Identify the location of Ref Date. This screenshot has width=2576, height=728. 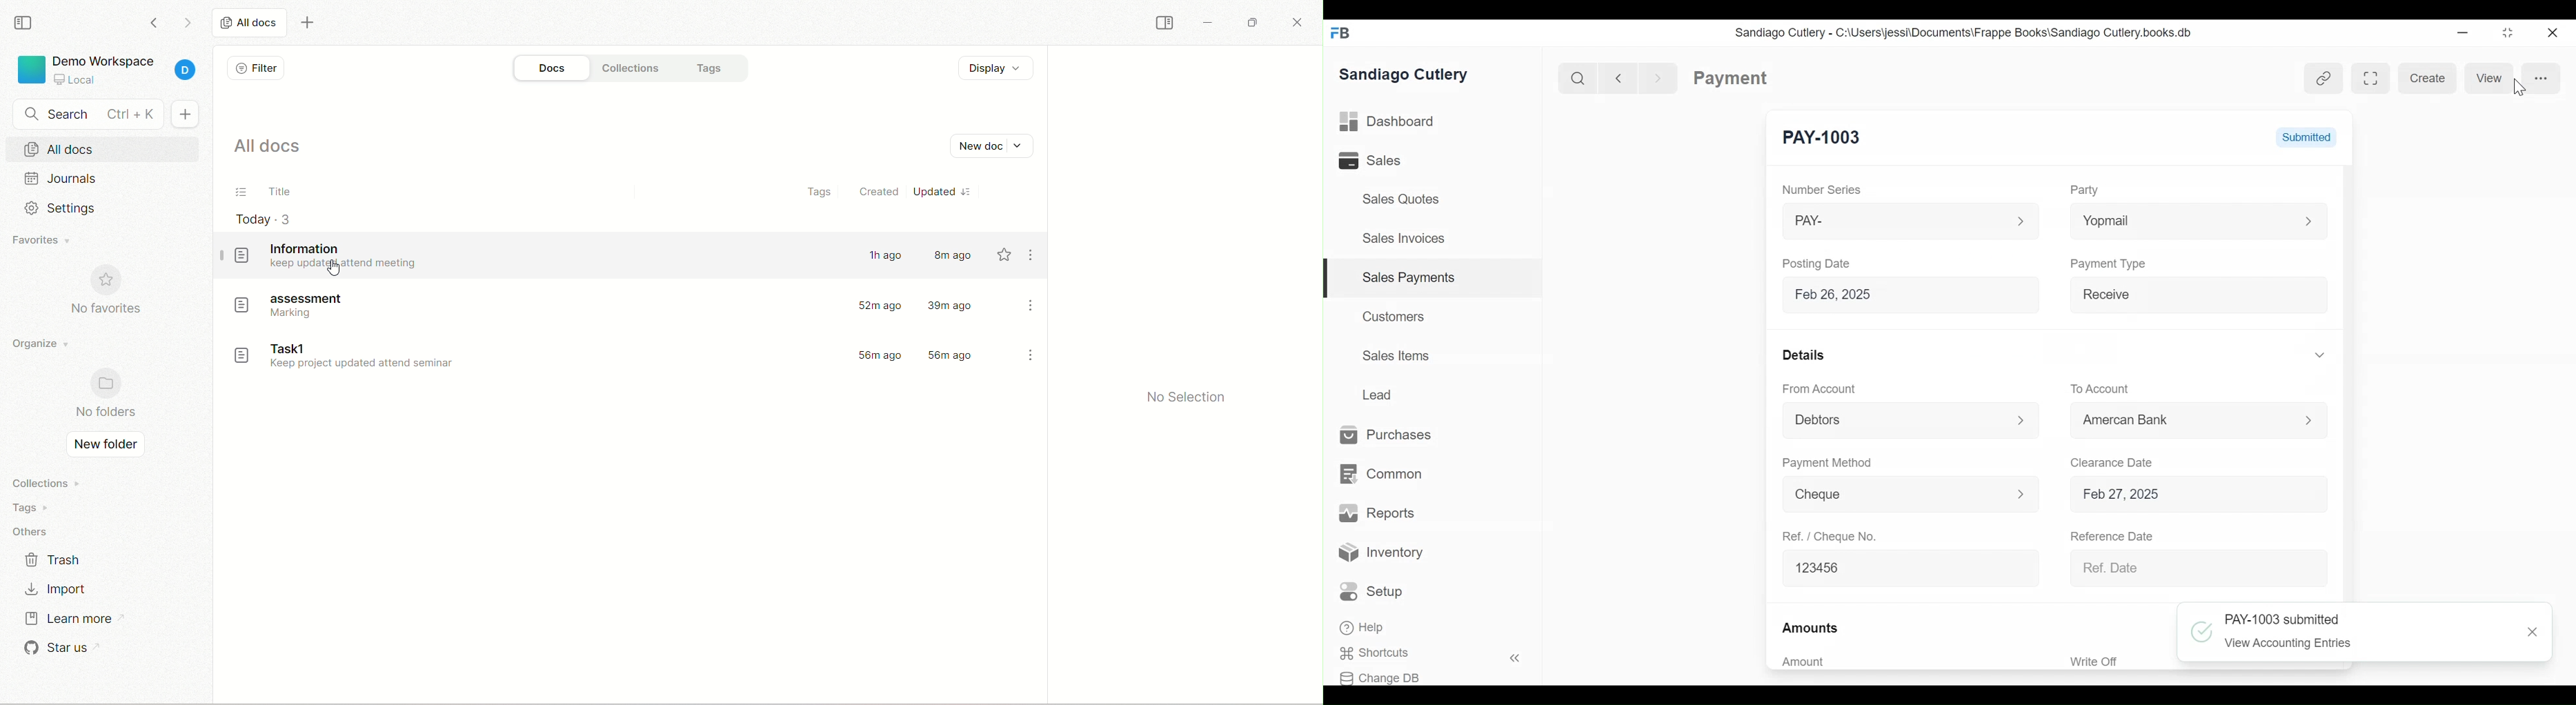
(2201, 568).